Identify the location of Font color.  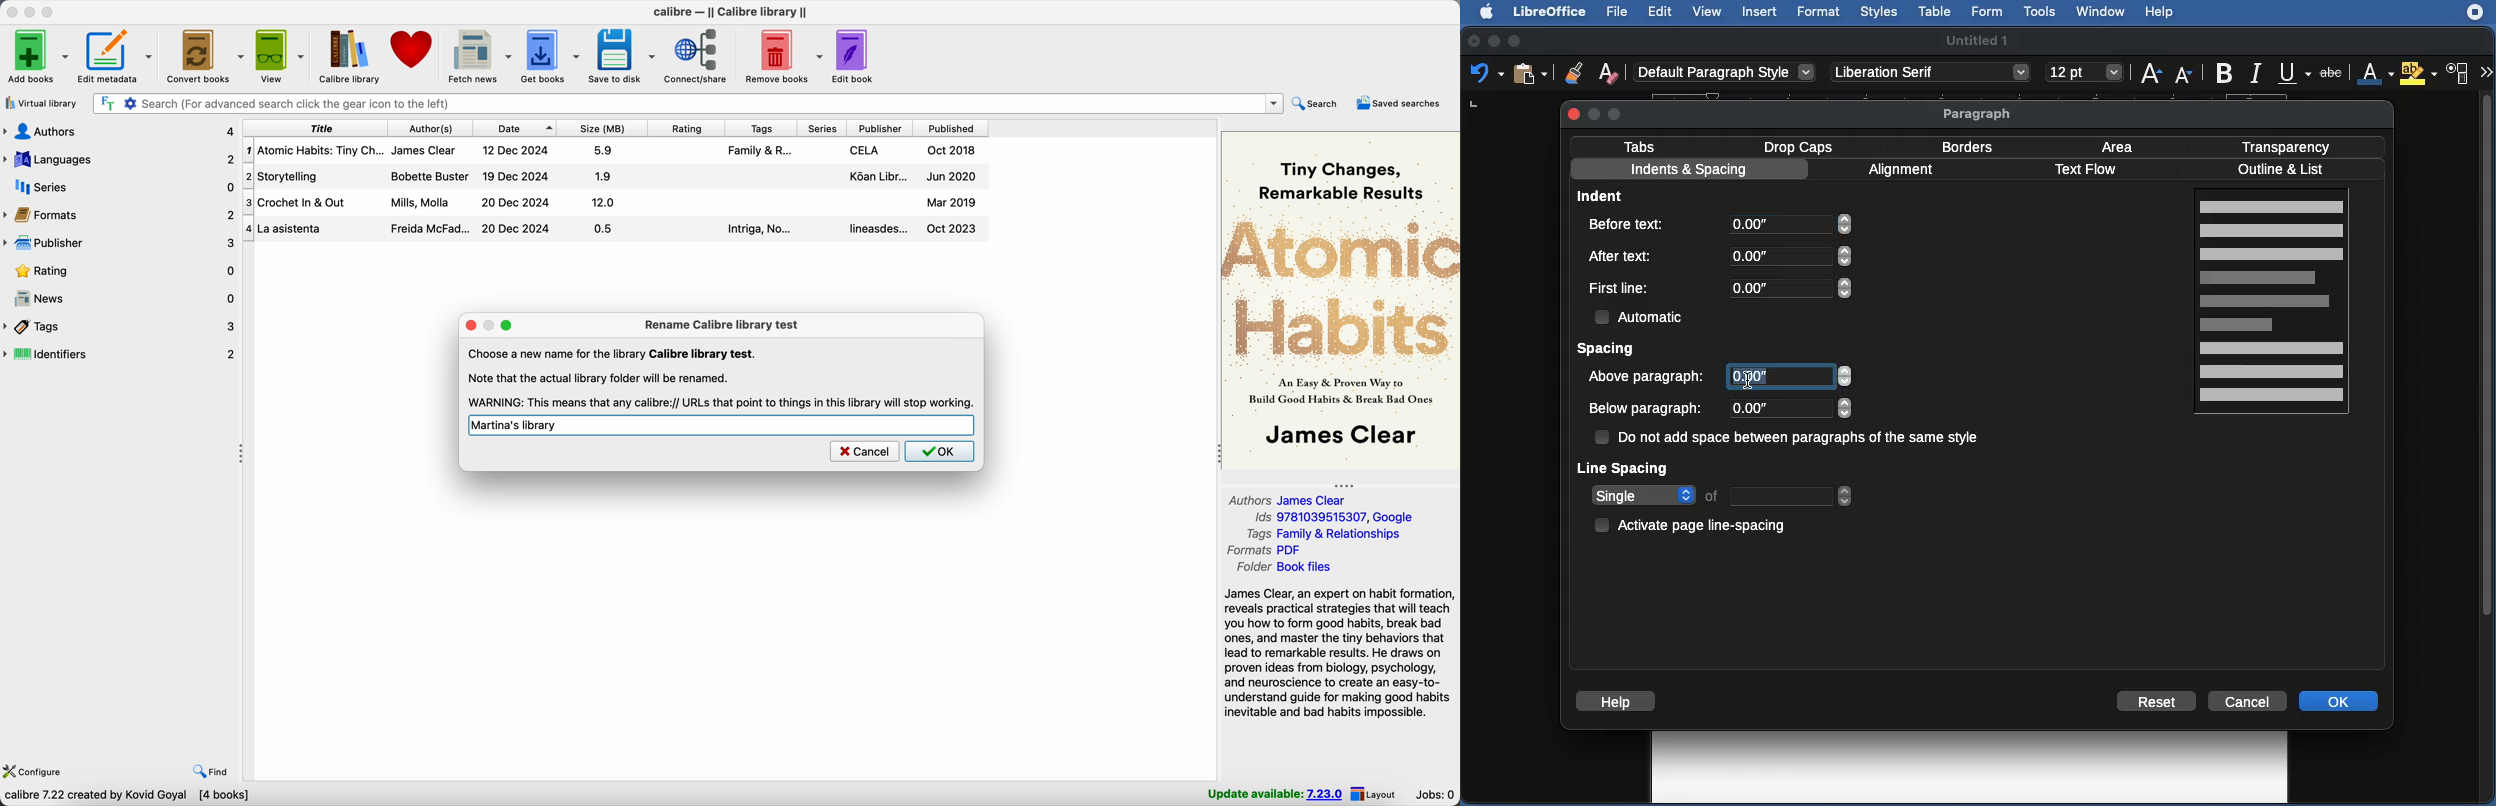
(2374, 74).